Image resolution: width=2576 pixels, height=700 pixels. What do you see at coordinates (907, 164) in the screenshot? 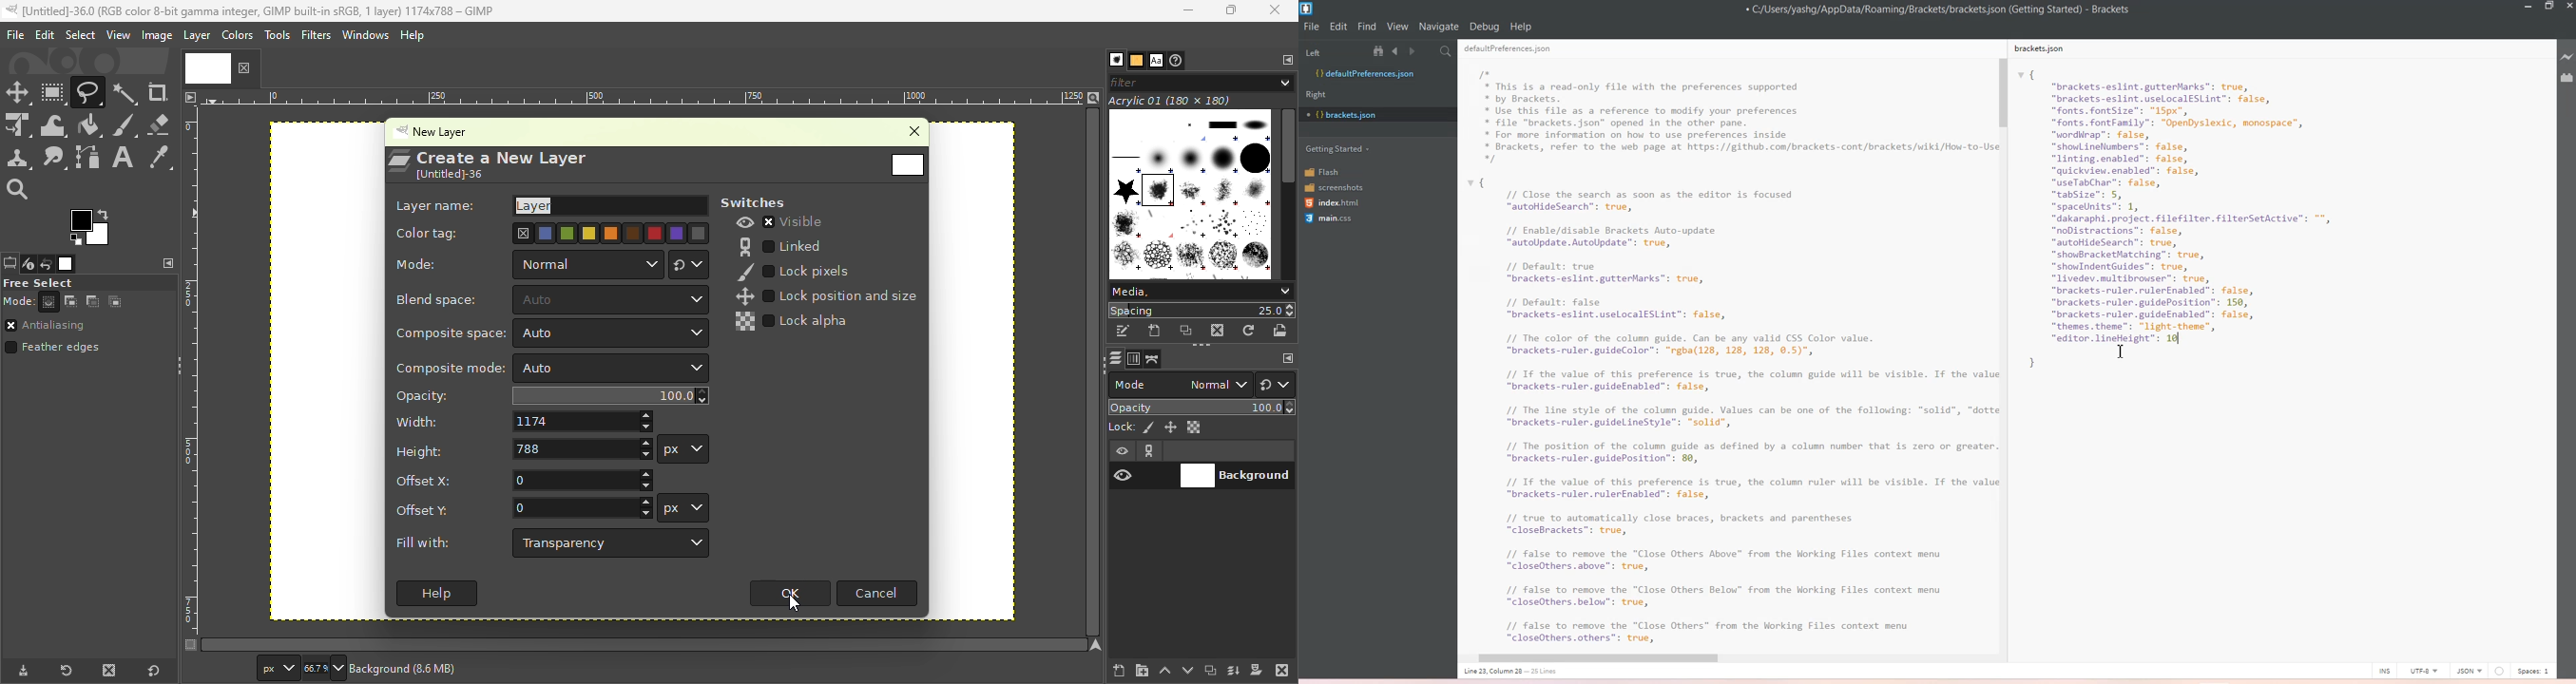
I see `Present file` at bounding box center [907, 164].